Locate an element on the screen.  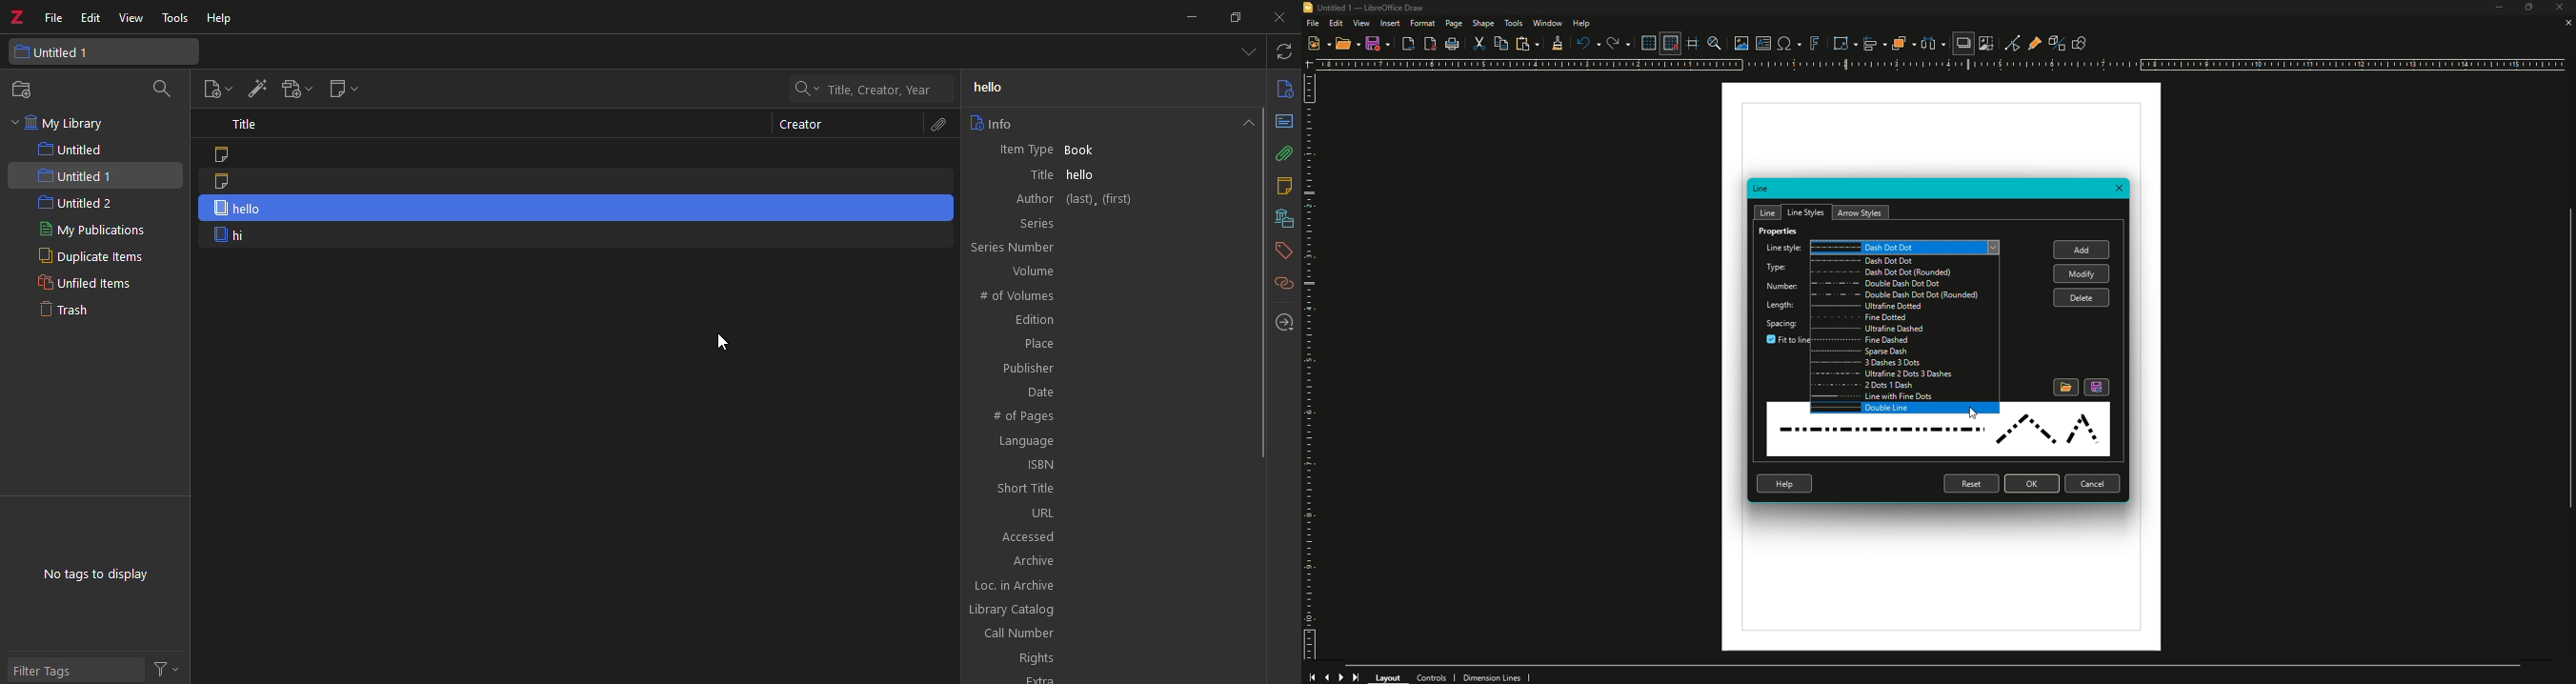
Insert Text Box is located at coordinates (1762, 43).